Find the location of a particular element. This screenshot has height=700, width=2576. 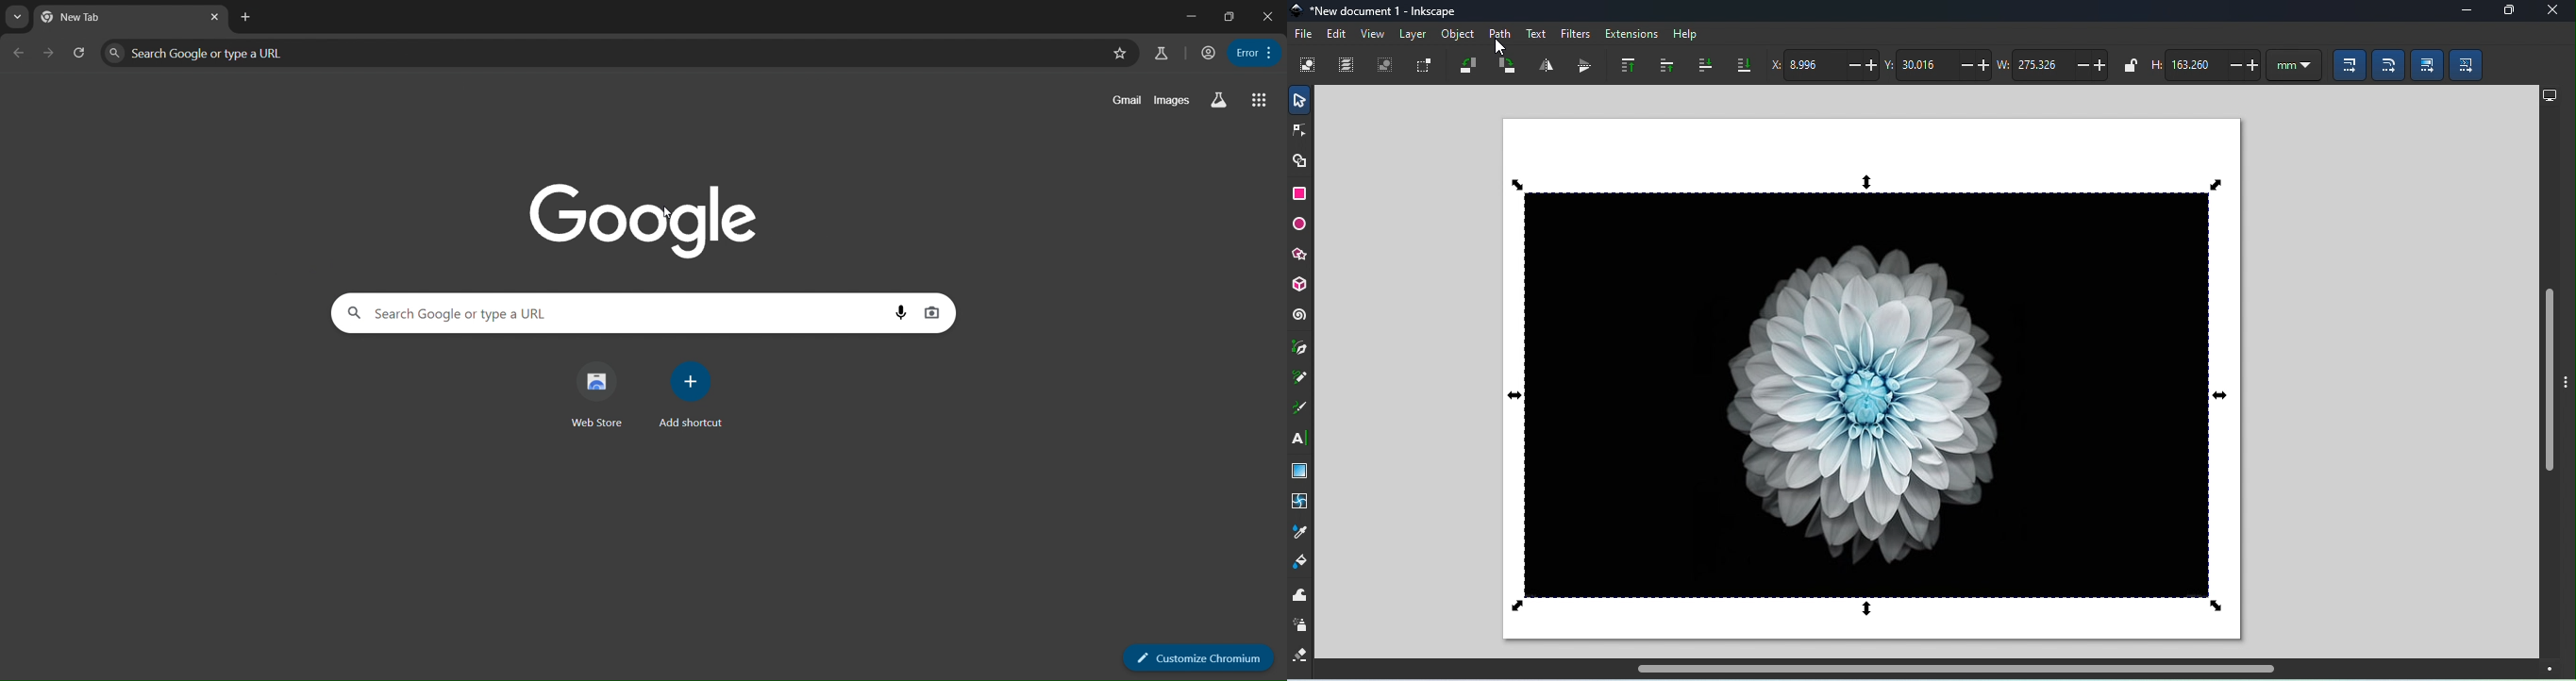

Object rotate 90 is located at coordinates (1507, 66).